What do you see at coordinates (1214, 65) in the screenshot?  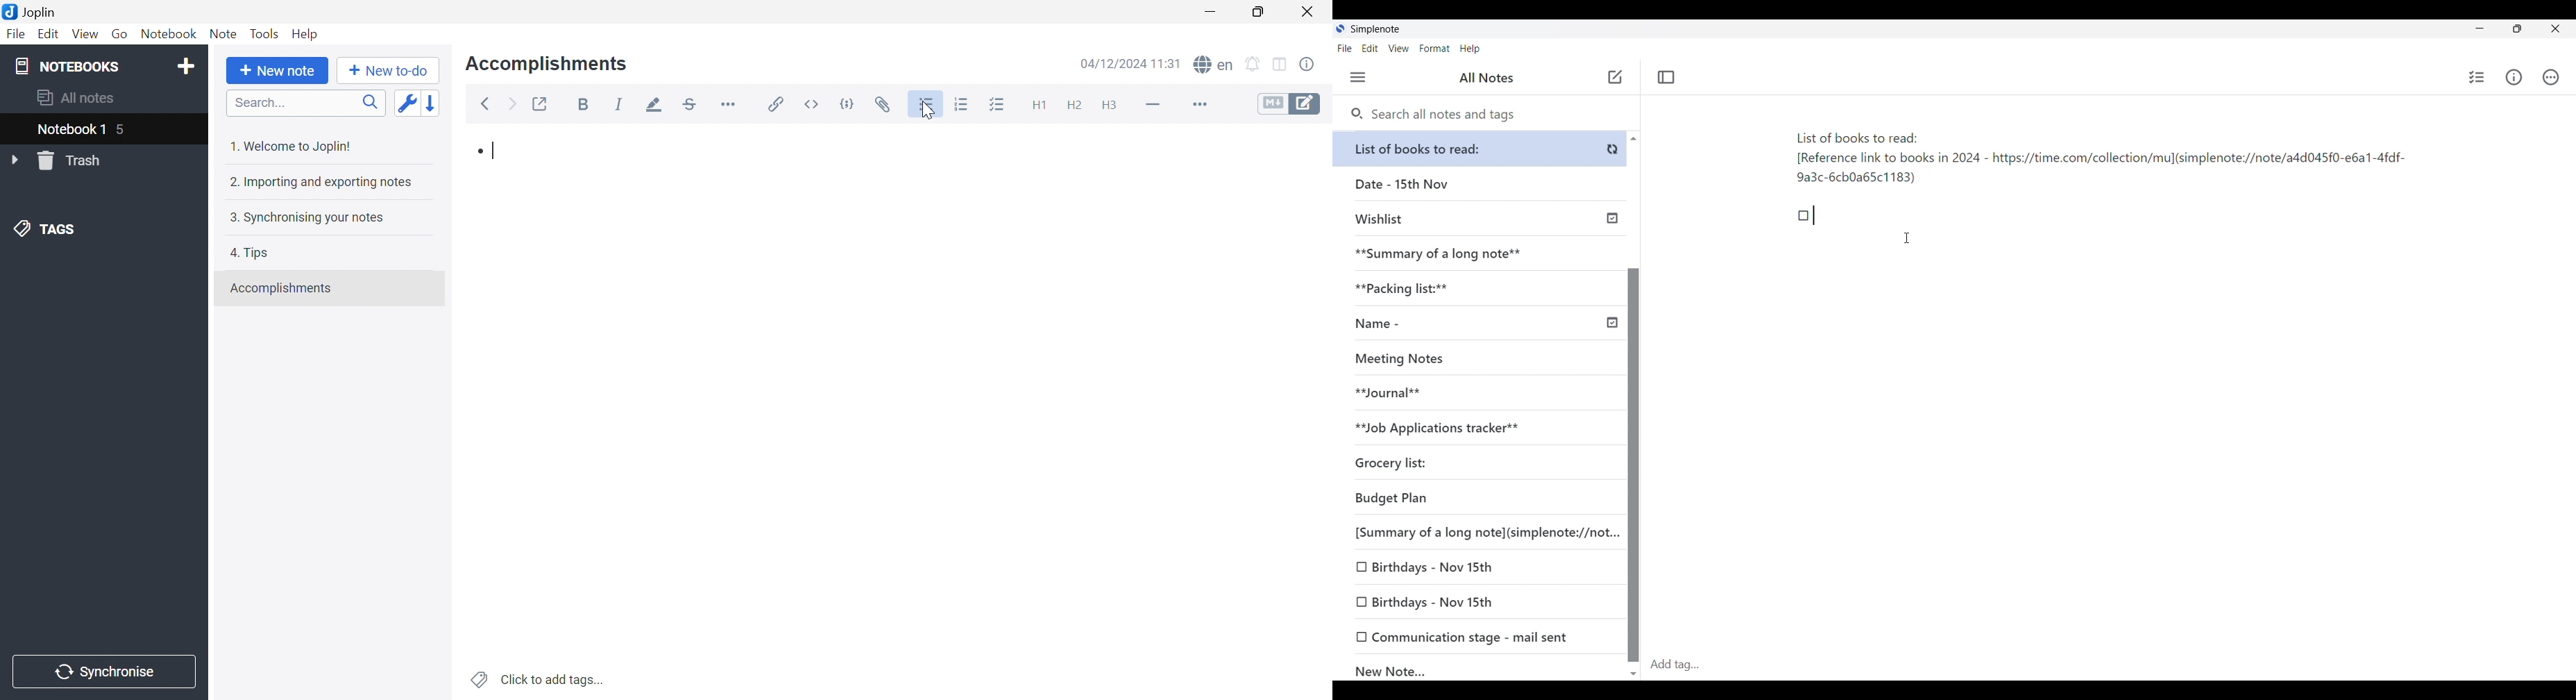 I see `spell checker` at bounding box center [1214, 65].